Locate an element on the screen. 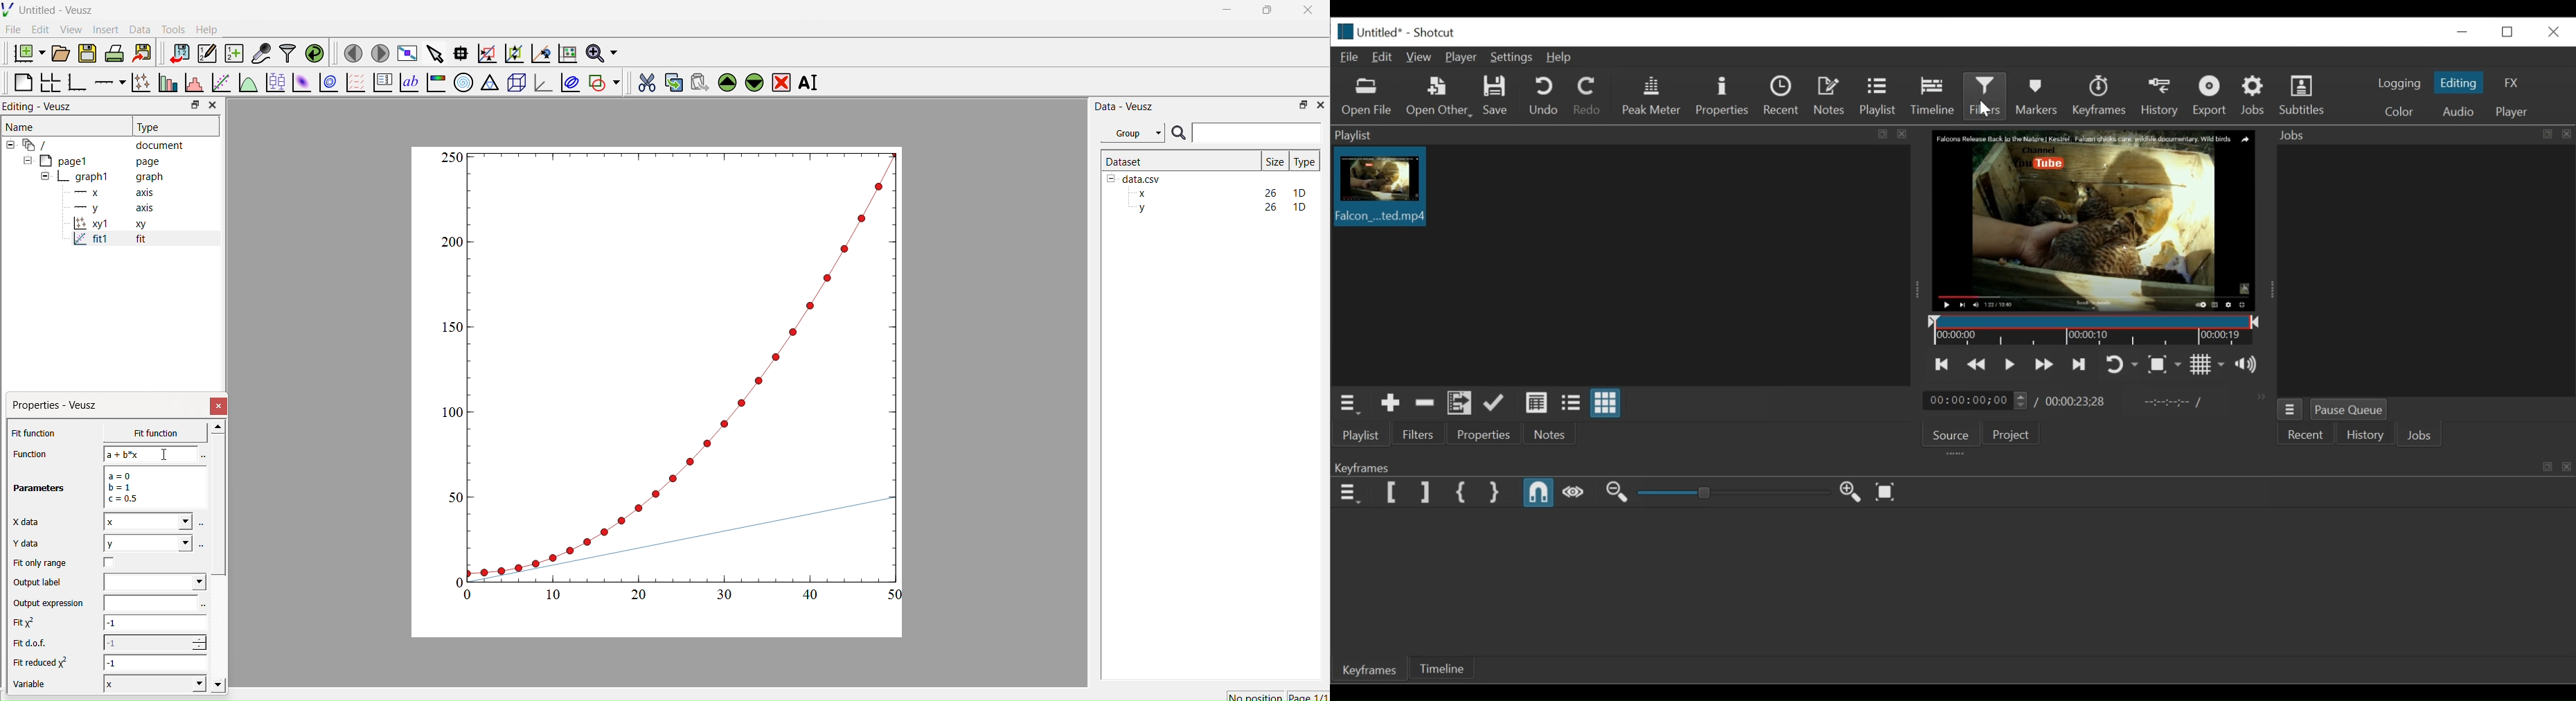  View is located at coordinates (1418, 58).